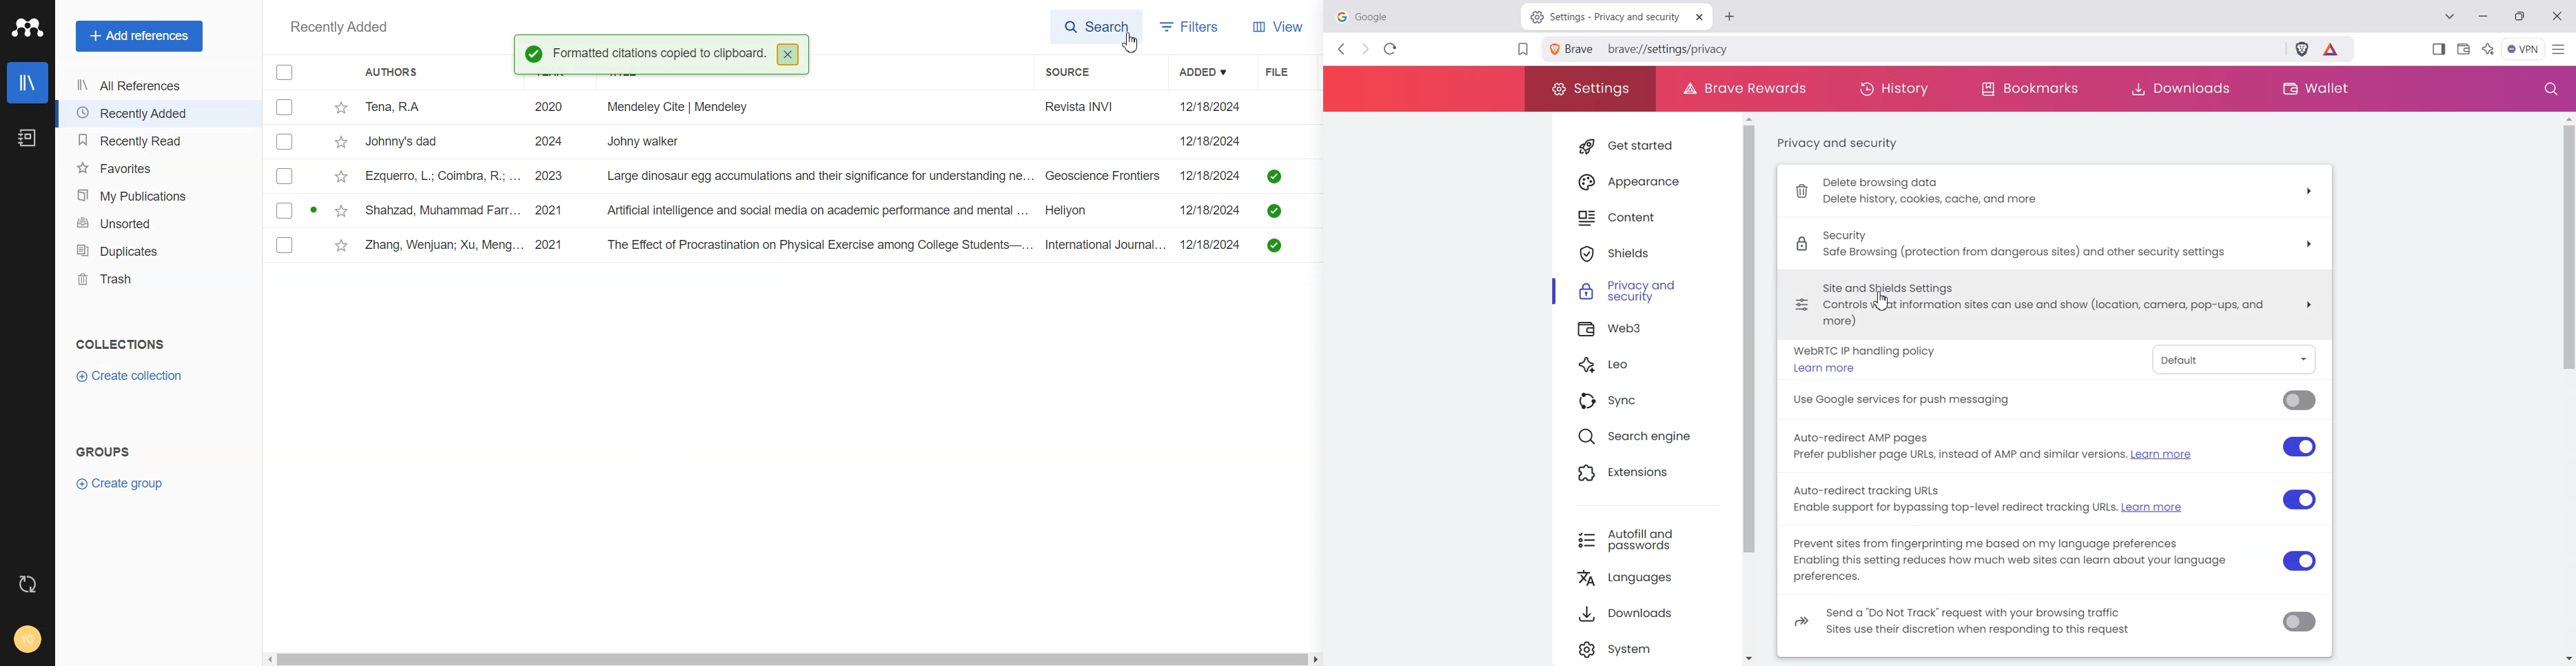  What do you see at coordinates (764, 210) in the screenshot?
I see `Shahzad, Muhammad Farr... 2021 Artificial intelligence and social media on academic performance and mental ...  Heliyon` at bounding box center [764, 210].